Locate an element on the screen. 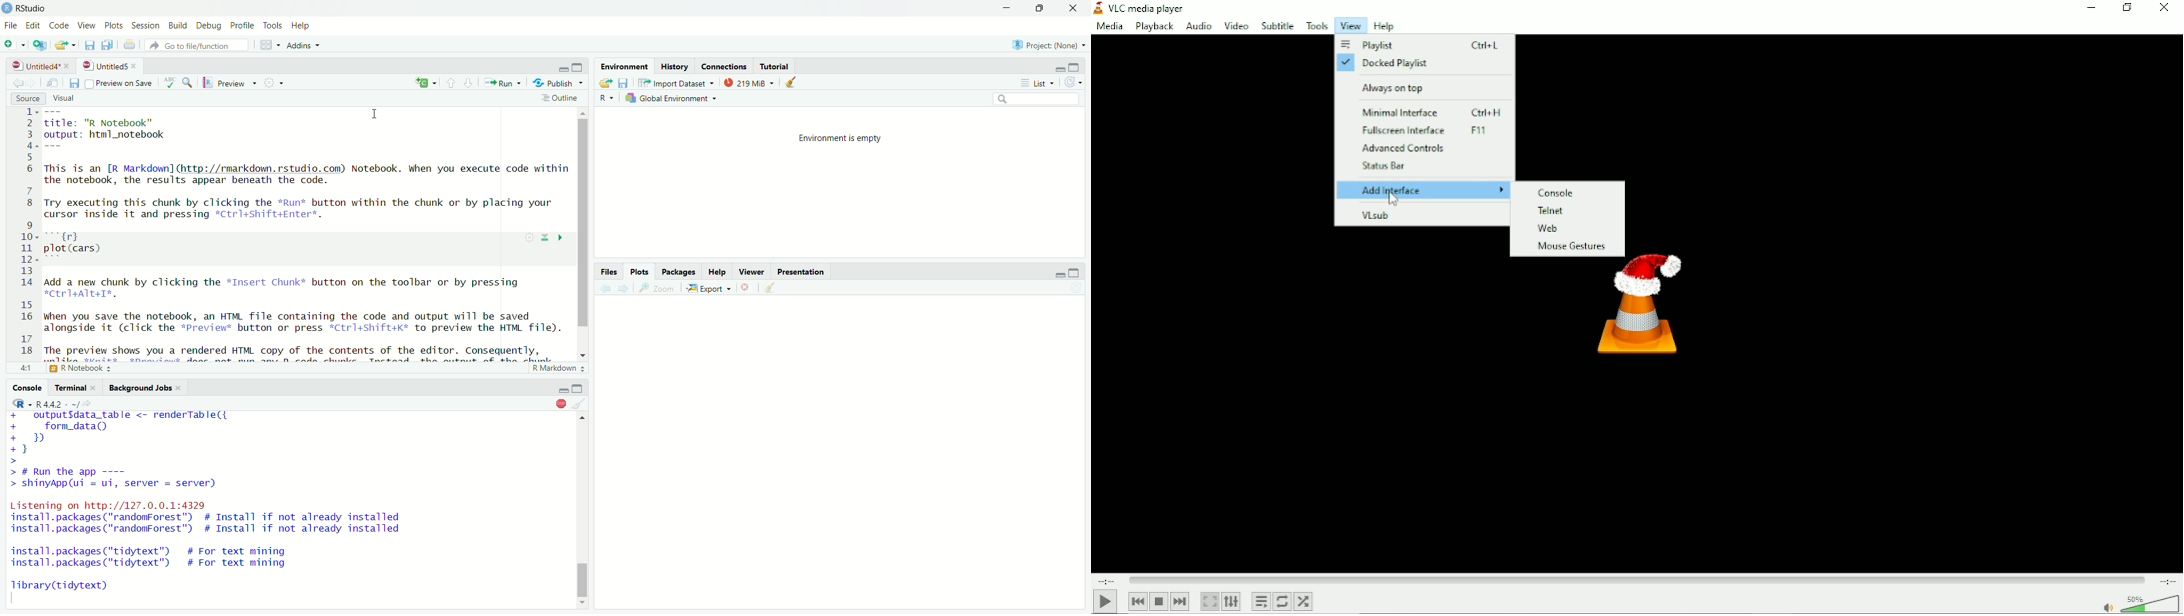 Image resolution: width=2184 pixels, height=616 pixels. Connections is located at coordinates (724, 65).